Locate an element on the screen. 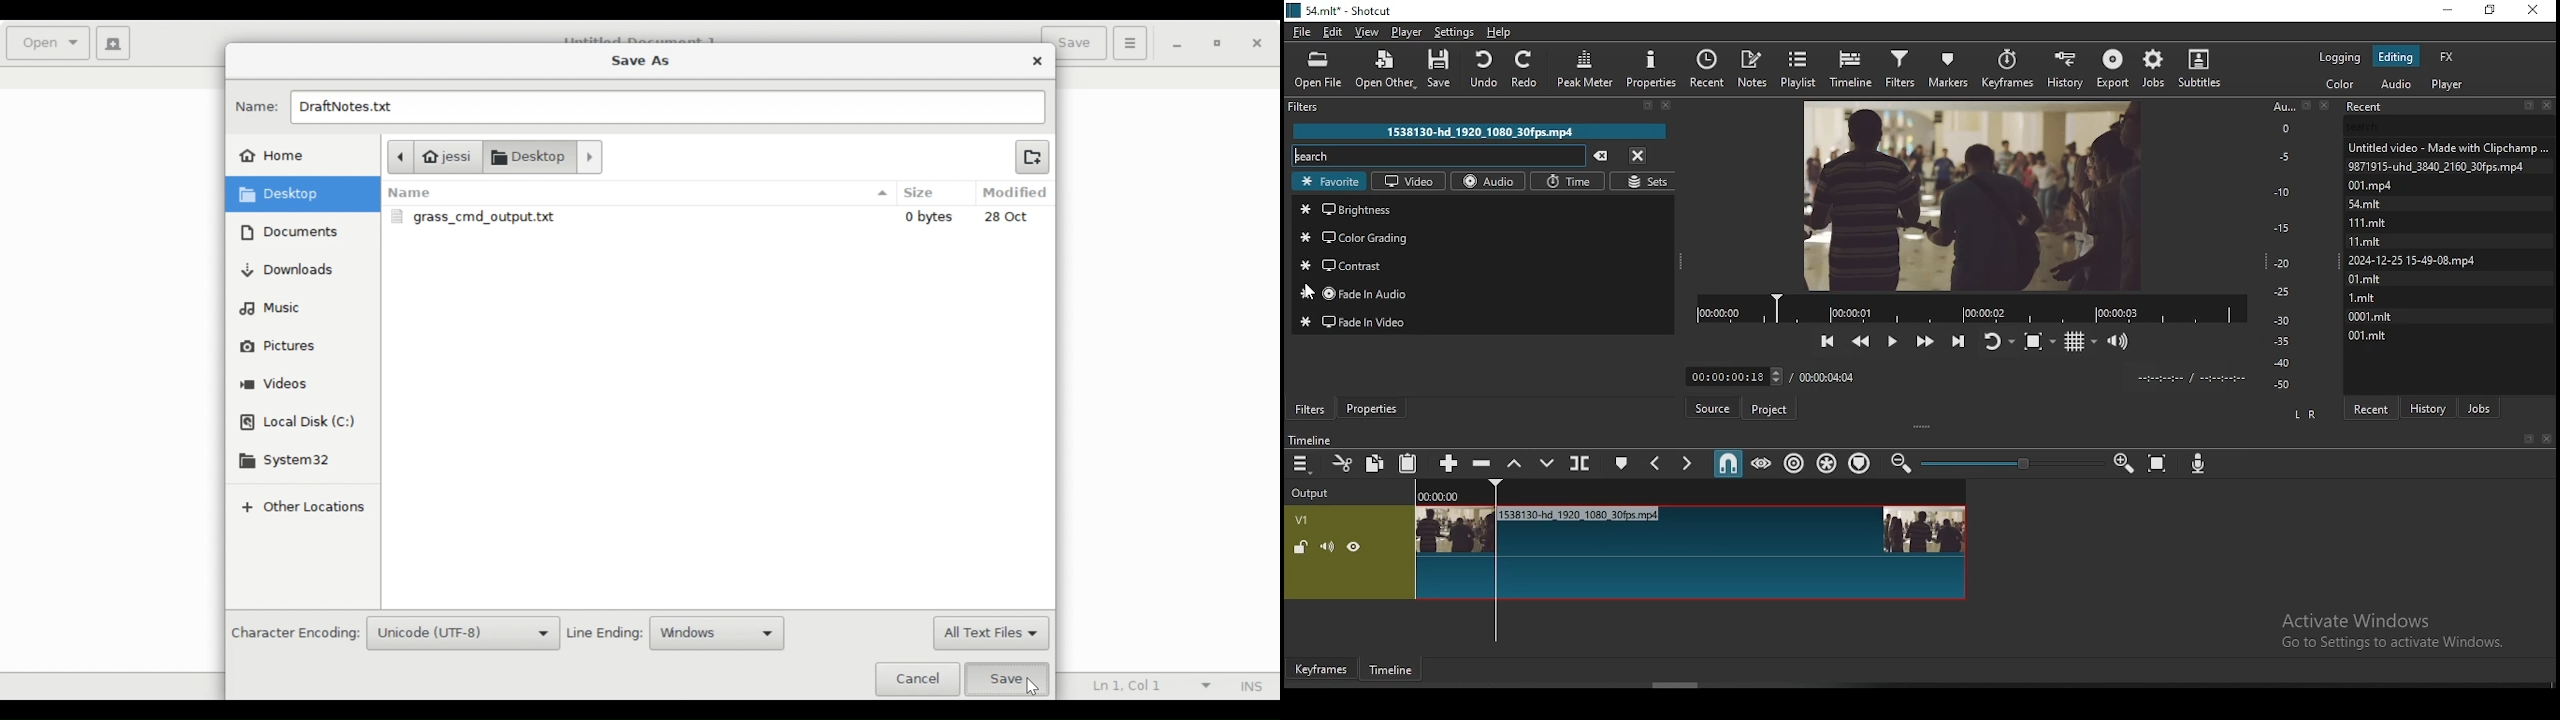 The image size is (2576, 728). audio is located at coordinates (2398, 87).